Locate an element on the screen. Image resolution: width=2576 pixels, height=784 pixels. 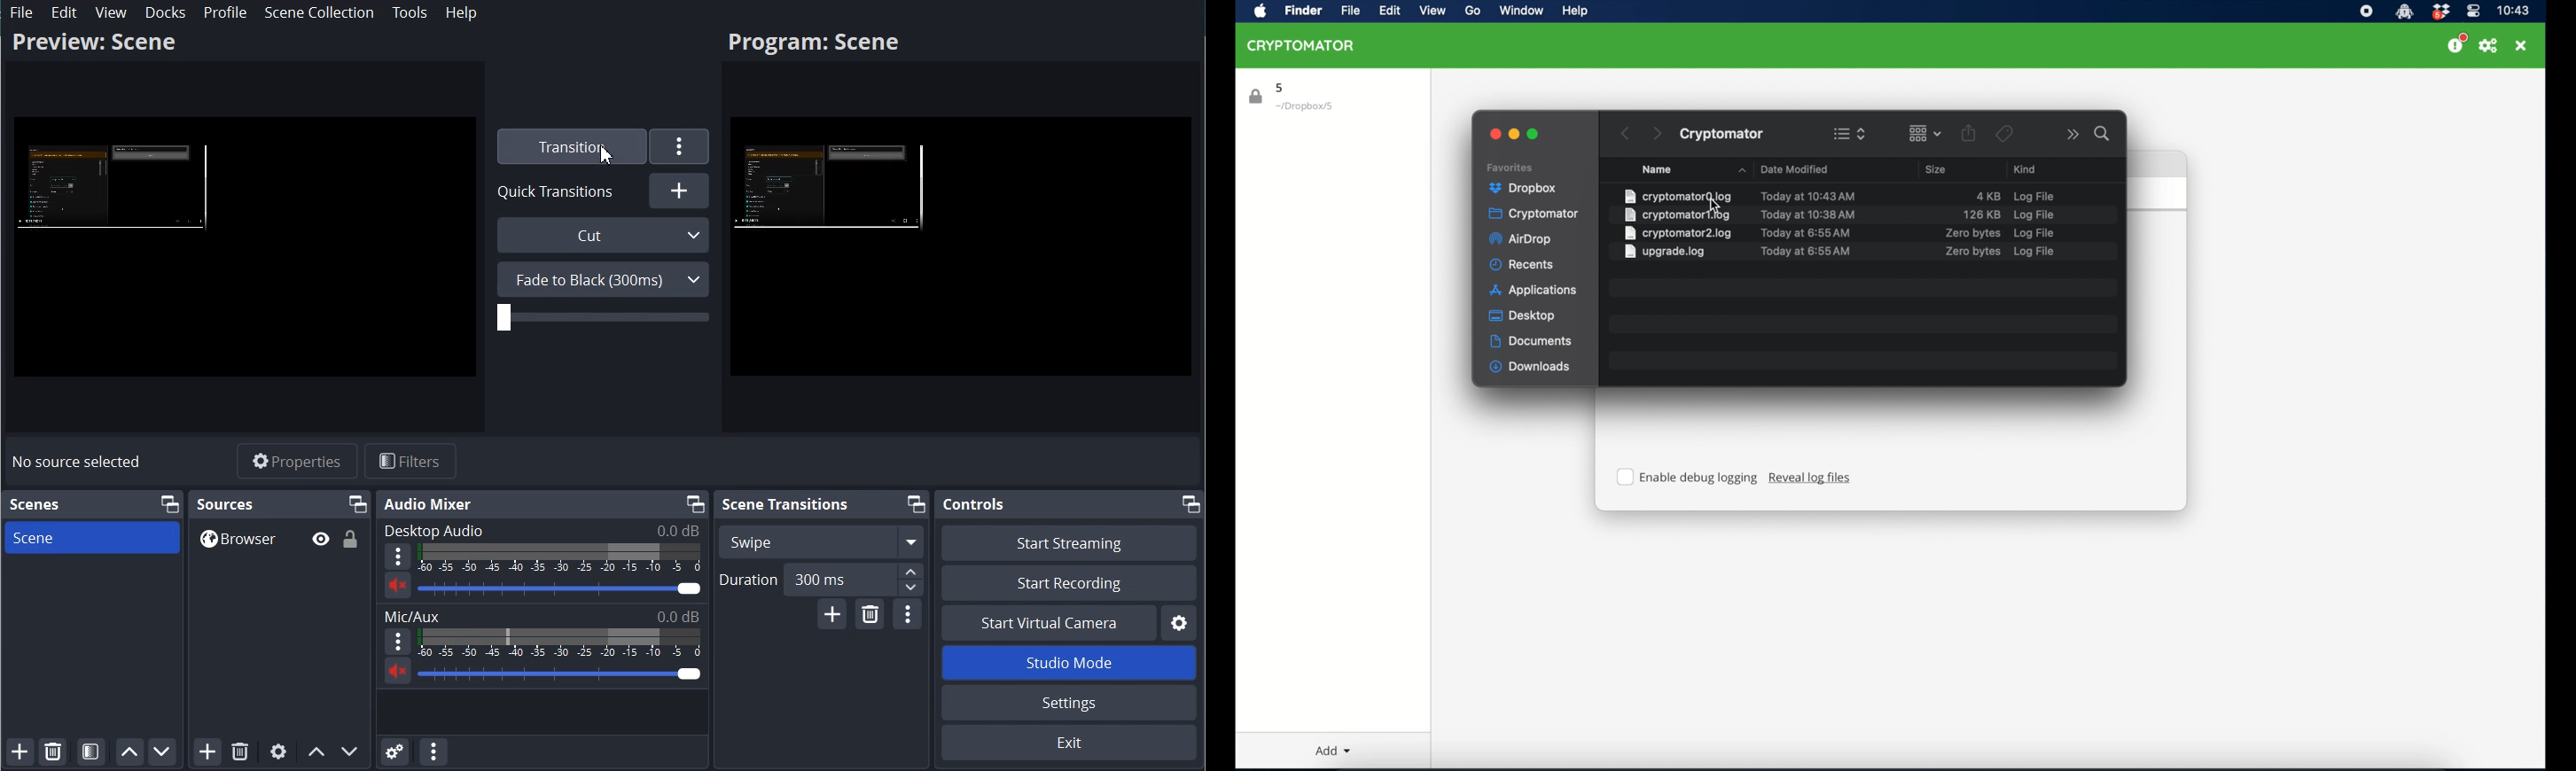
lock icon is located at coordinates (1256, 96).